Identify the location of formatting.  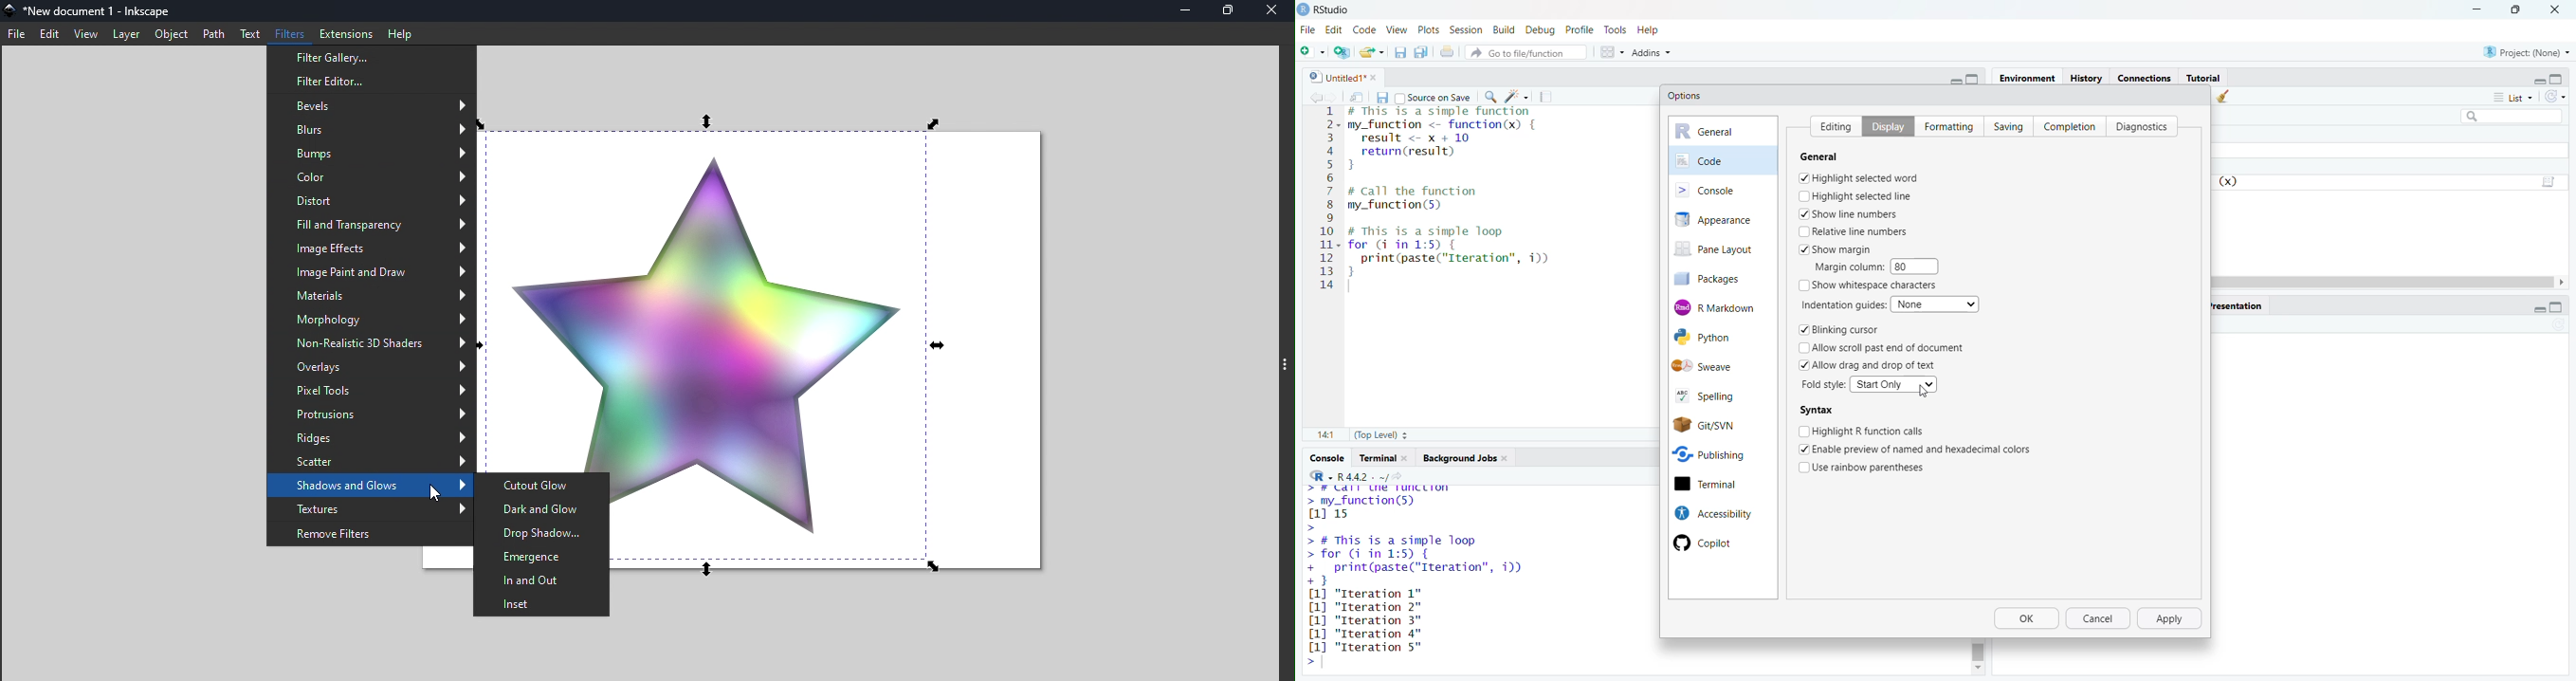
(1946, 125).